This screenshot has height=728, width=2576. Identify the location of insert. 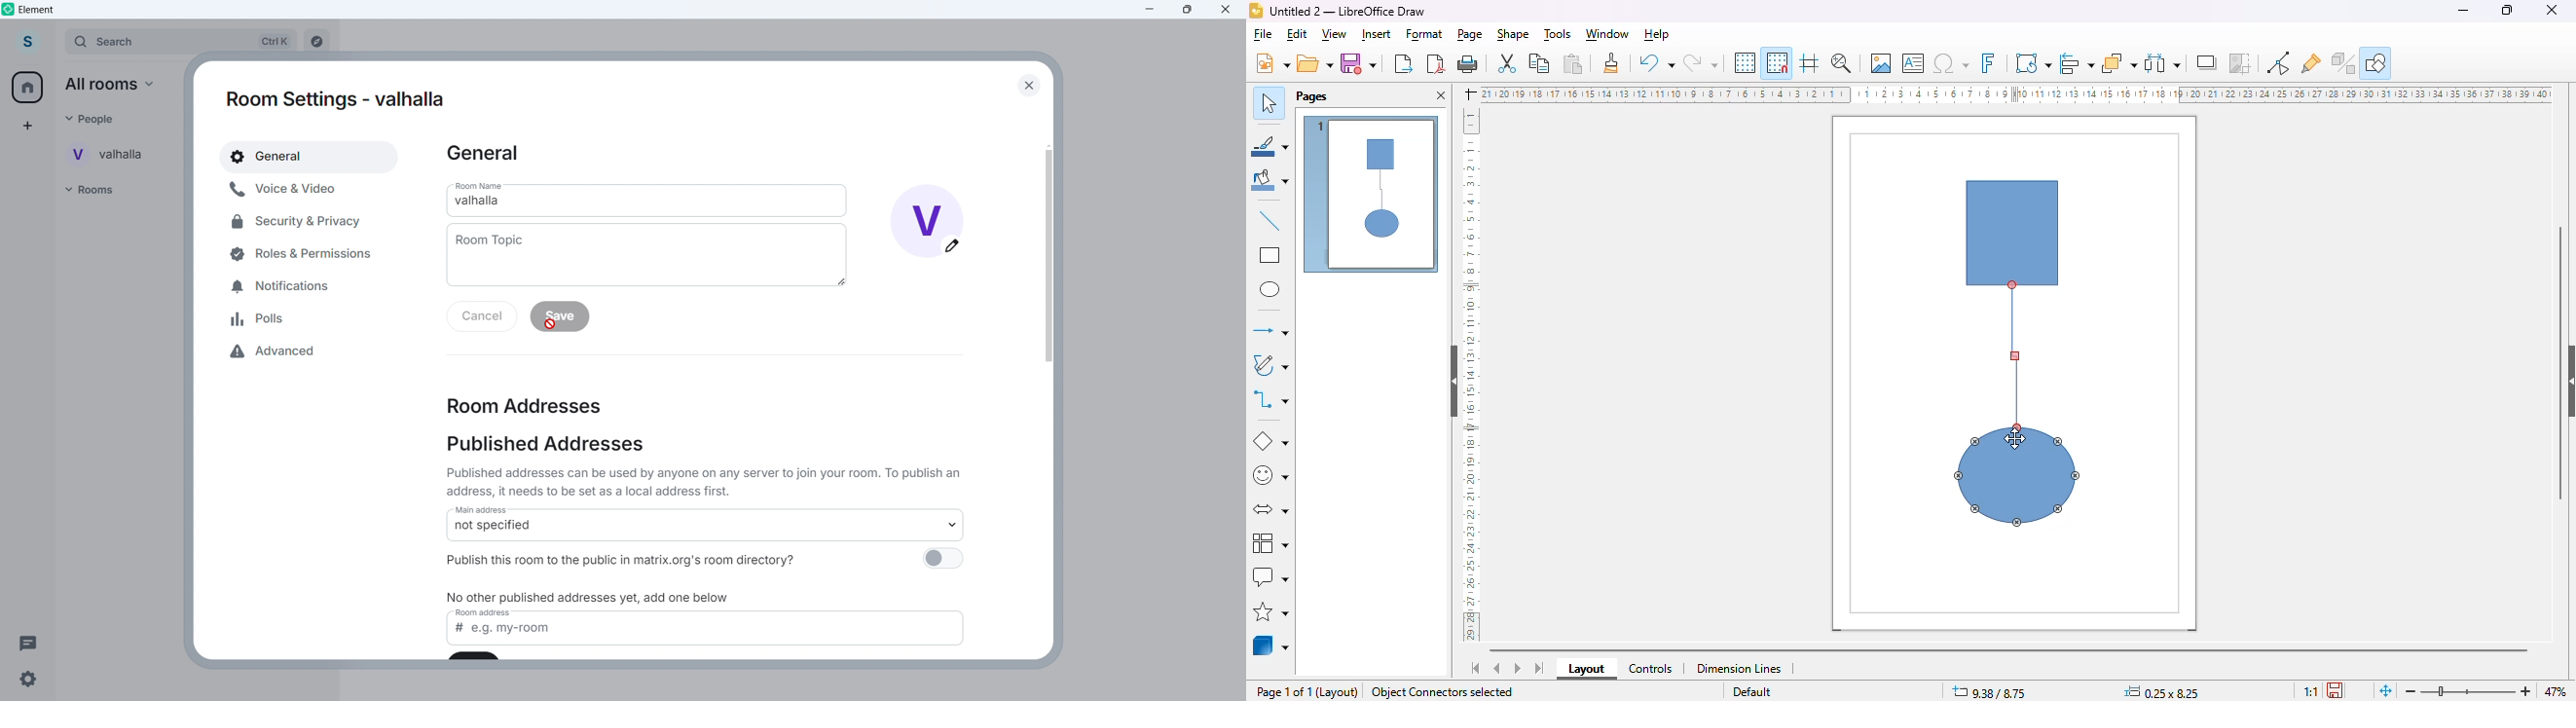
(1376, 34).